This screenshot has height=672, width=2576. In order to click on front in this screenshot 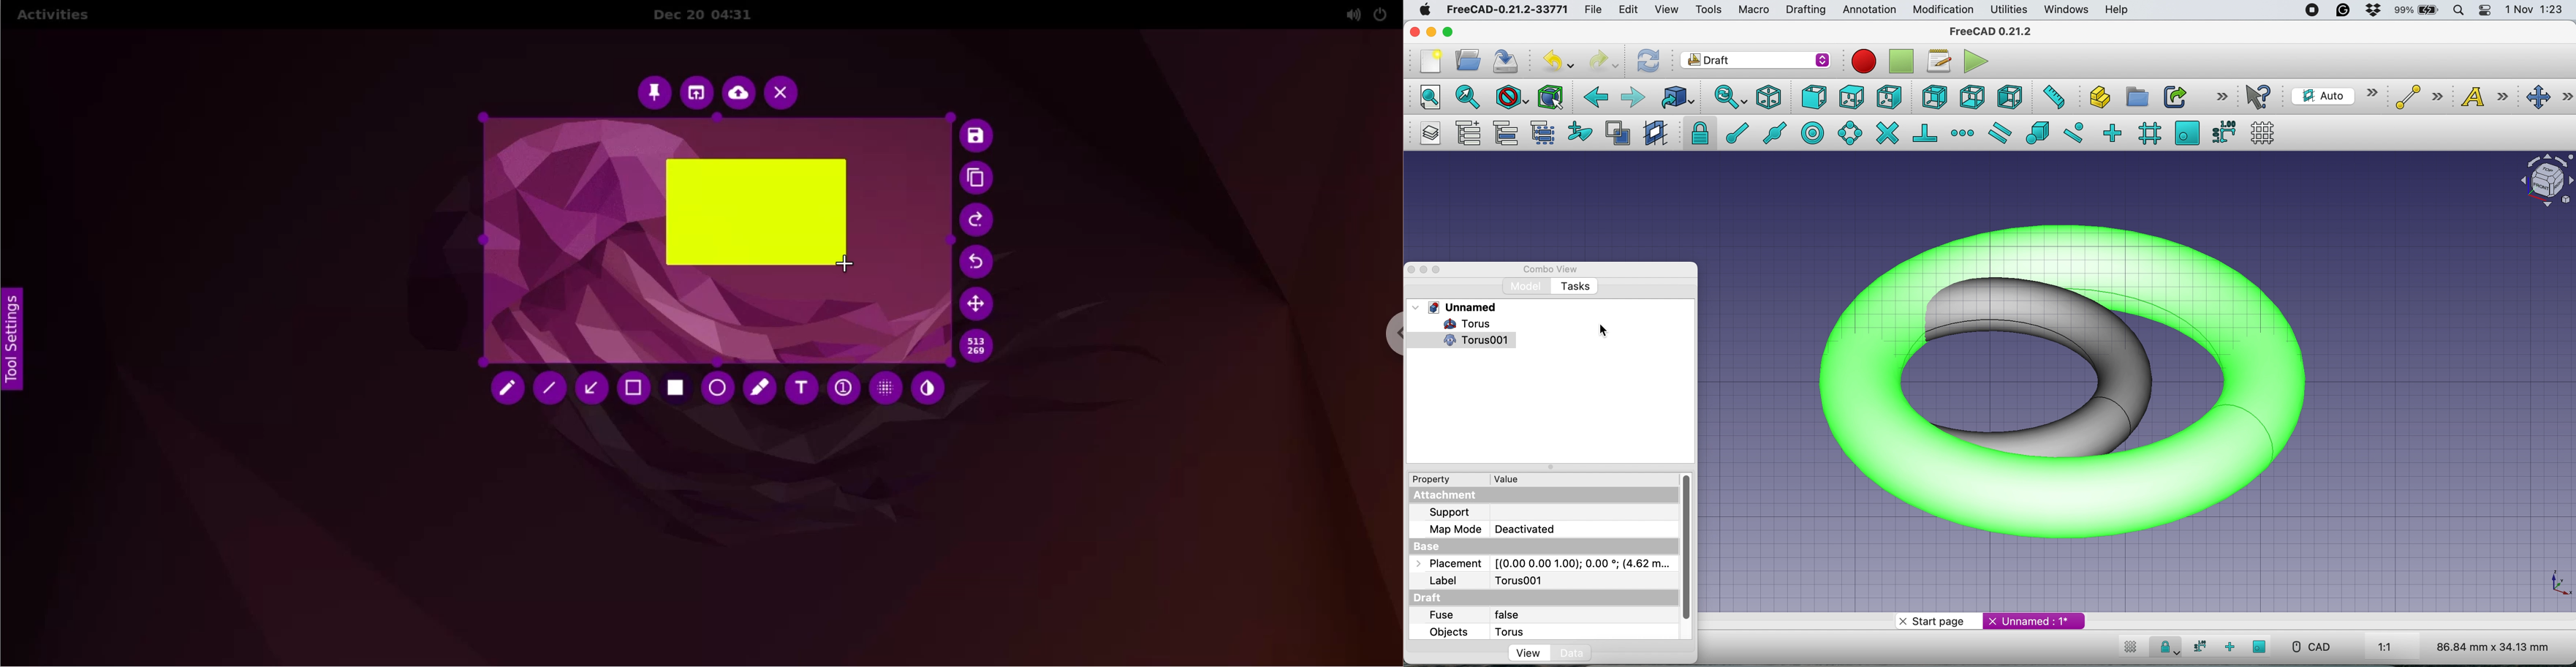, I will do `click(1813, 98)`.